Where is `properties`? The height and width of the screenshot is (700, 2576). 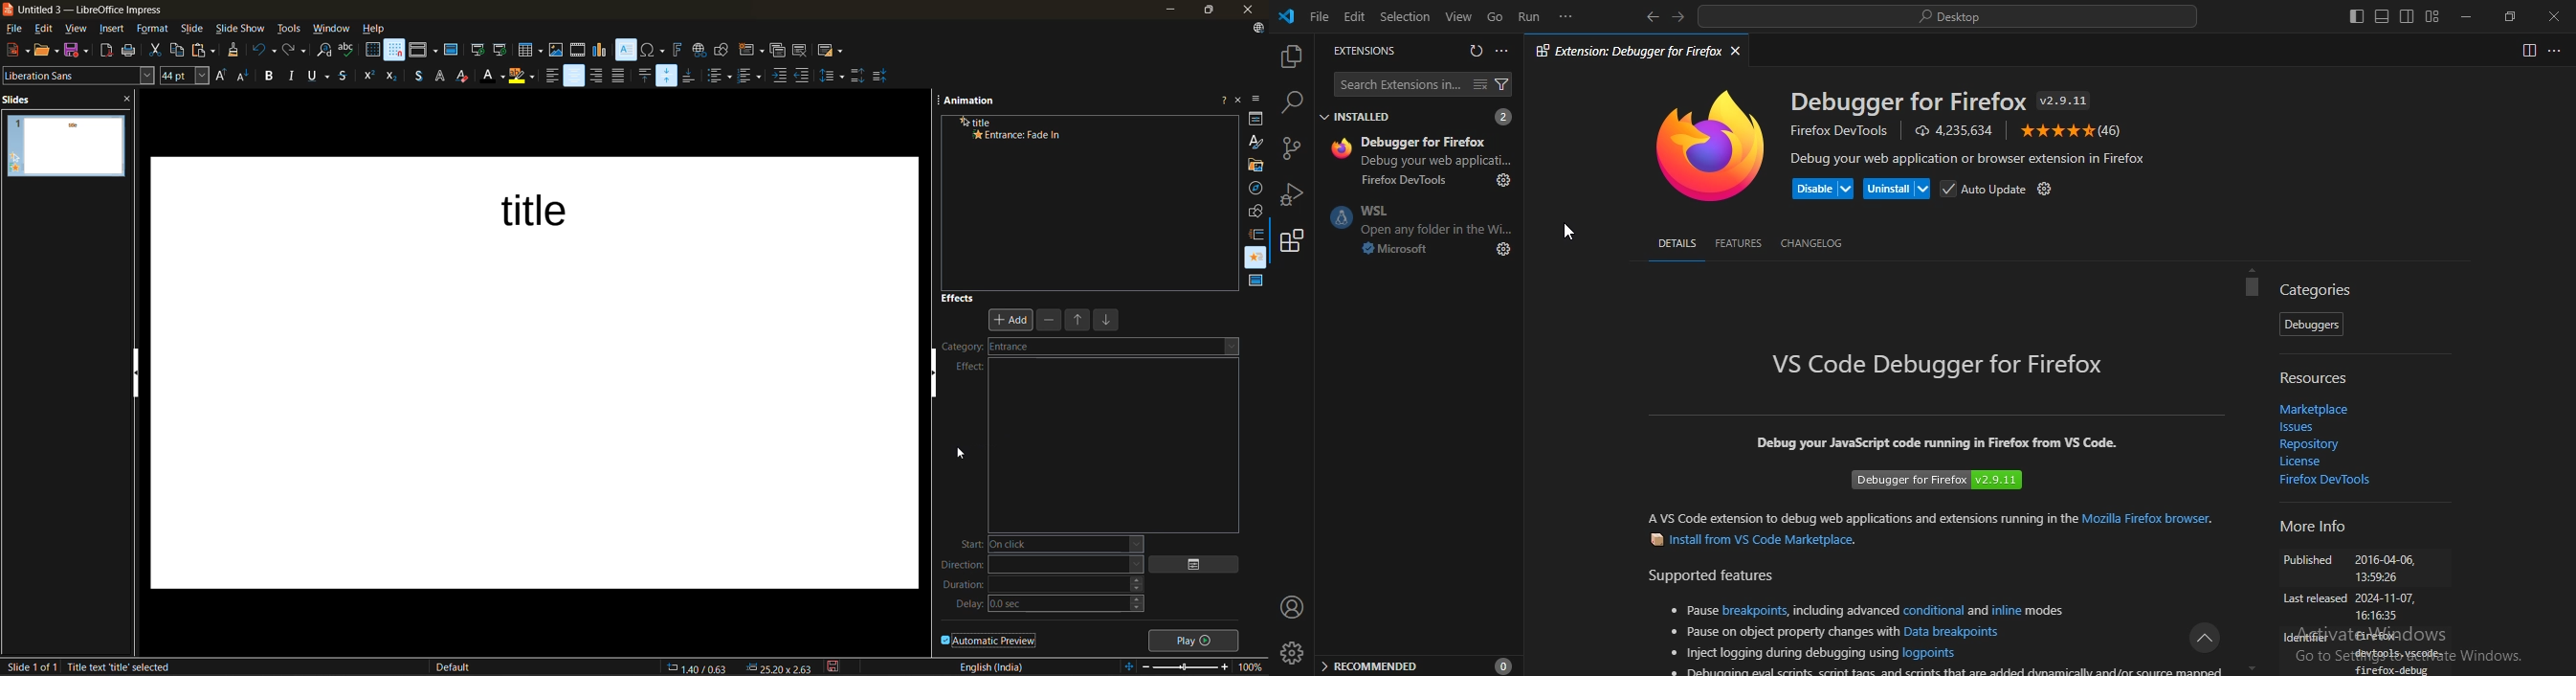 properties is located at coordinates (1257, 118).